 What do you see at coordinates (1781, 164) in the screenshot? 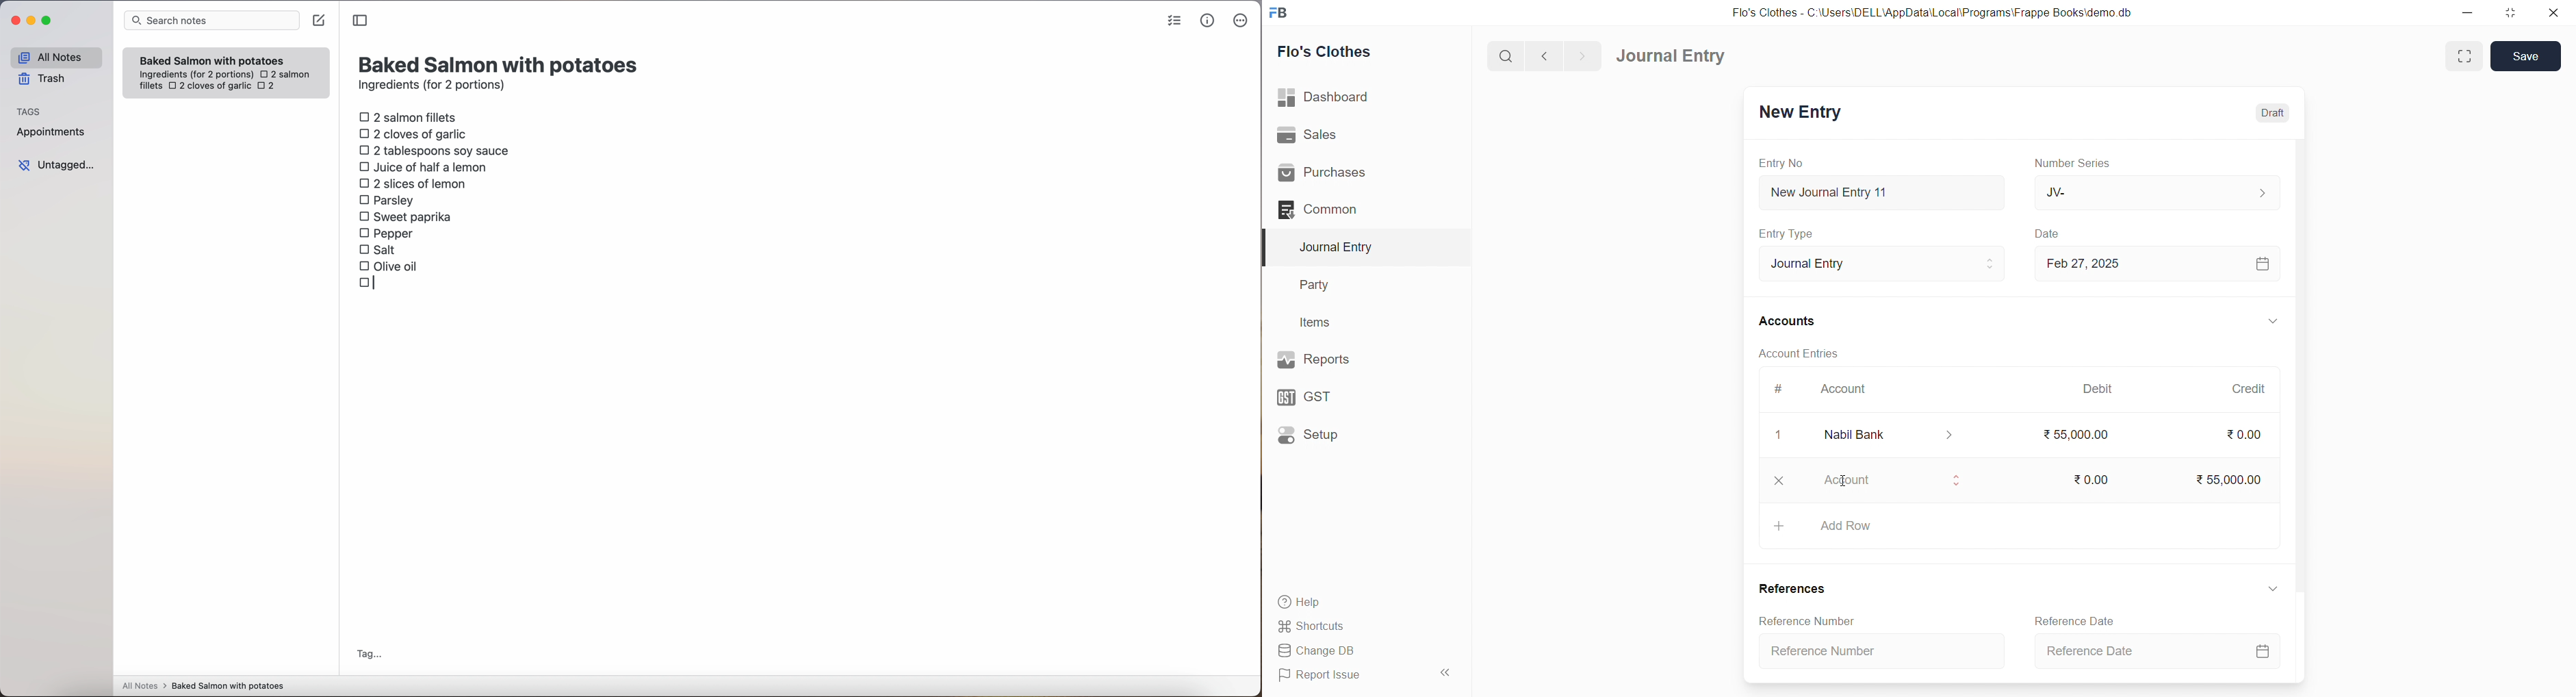
I see `Entry No` at bounding box center [1781, 164].